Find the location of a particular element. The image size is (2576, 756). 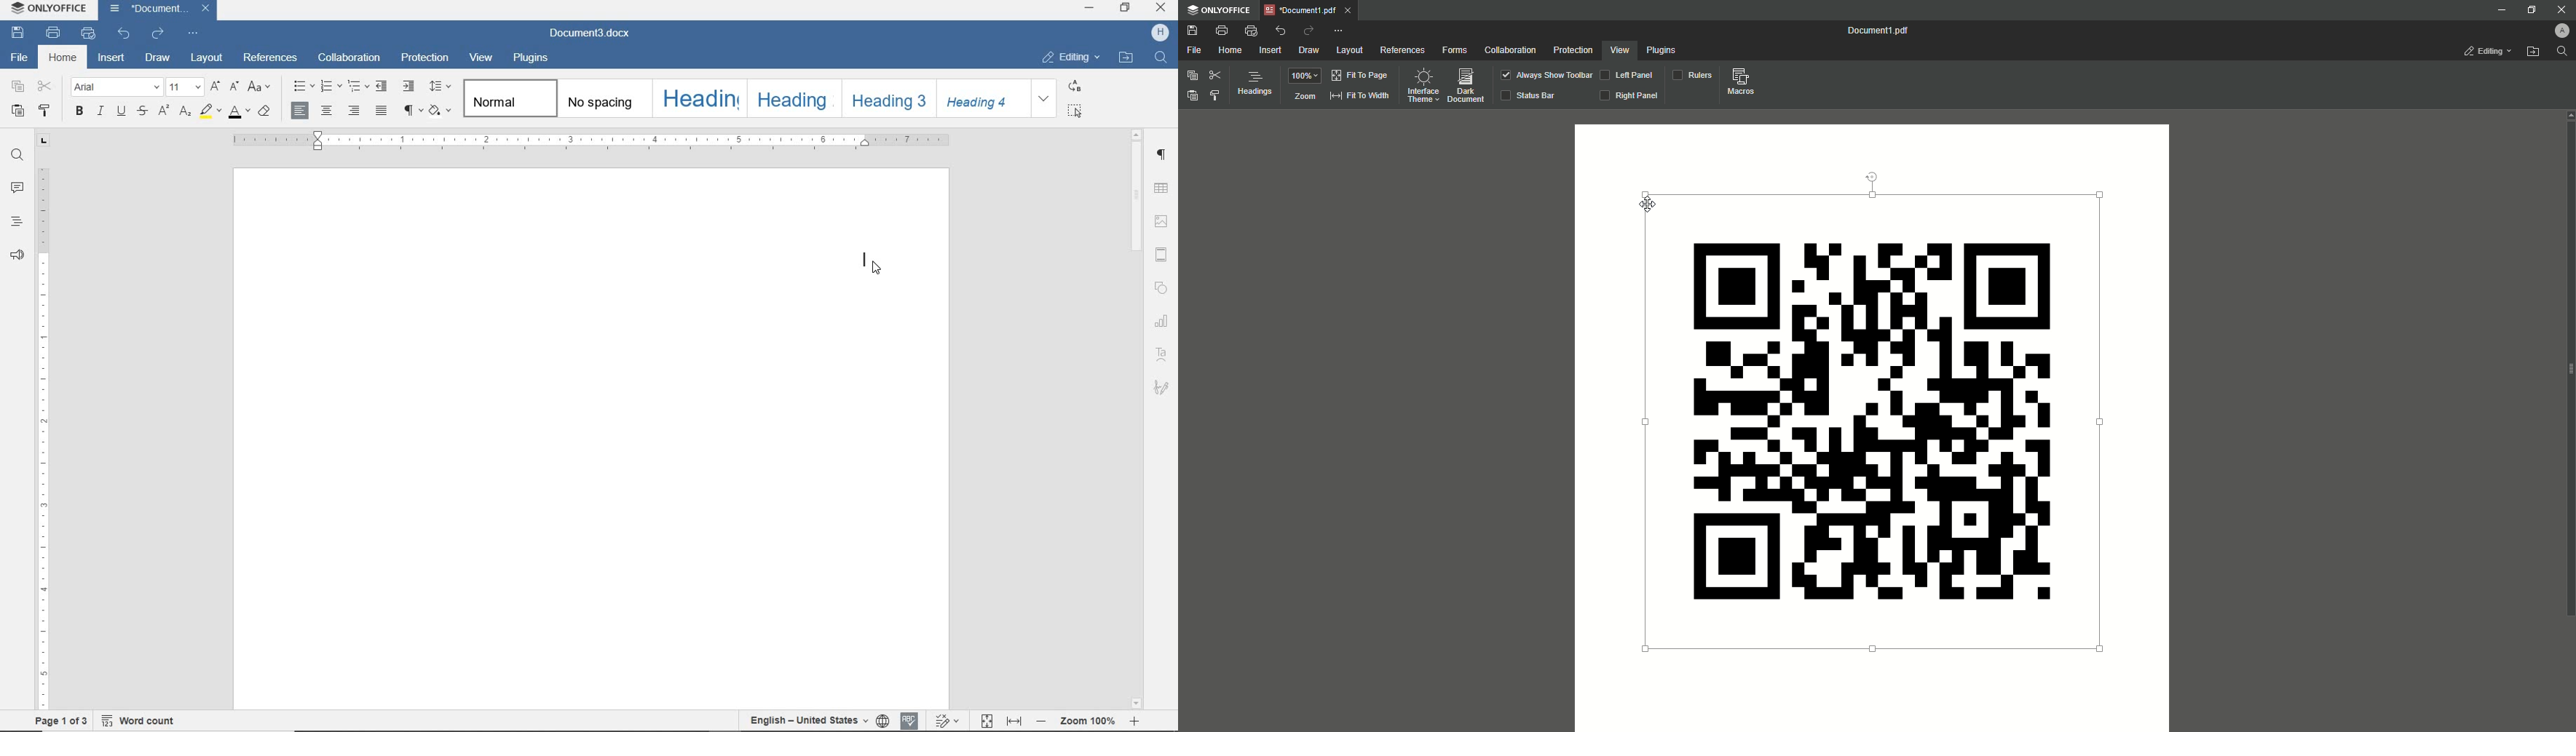

COMMENTS is located at coordinates (17, 187).